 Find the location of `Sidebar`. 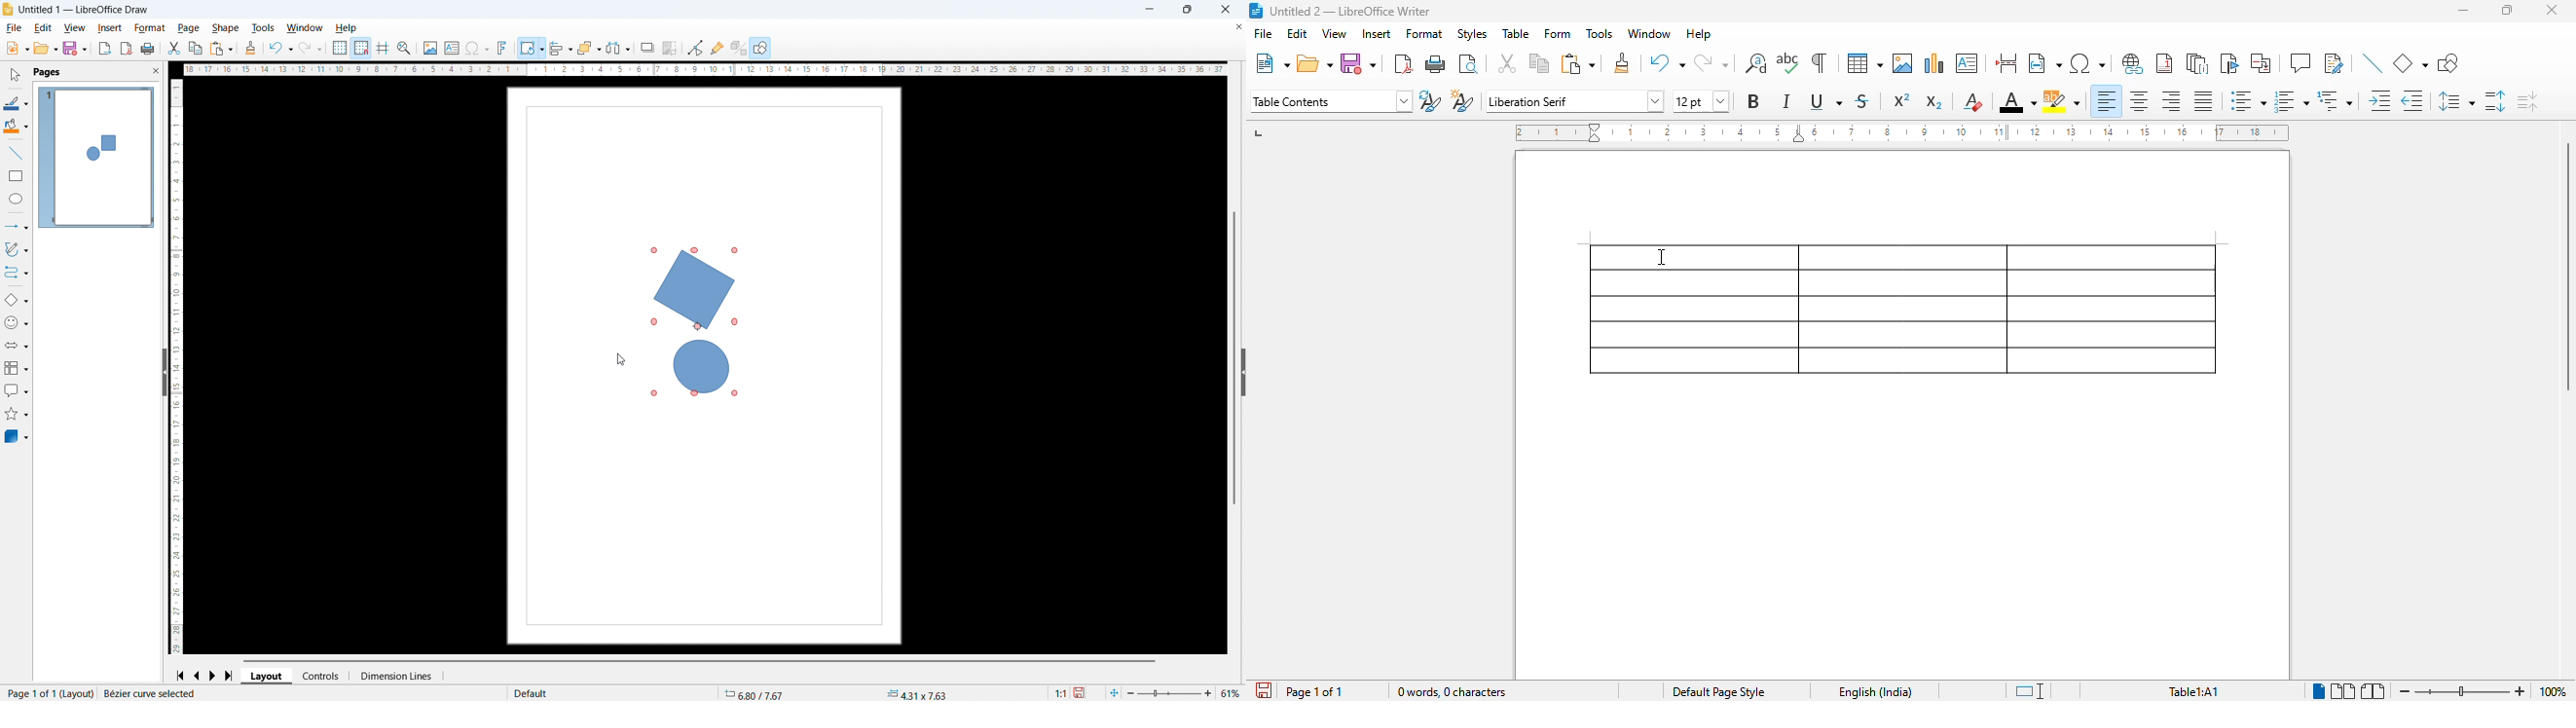

Sidebar is located at coordinates (160, 371).